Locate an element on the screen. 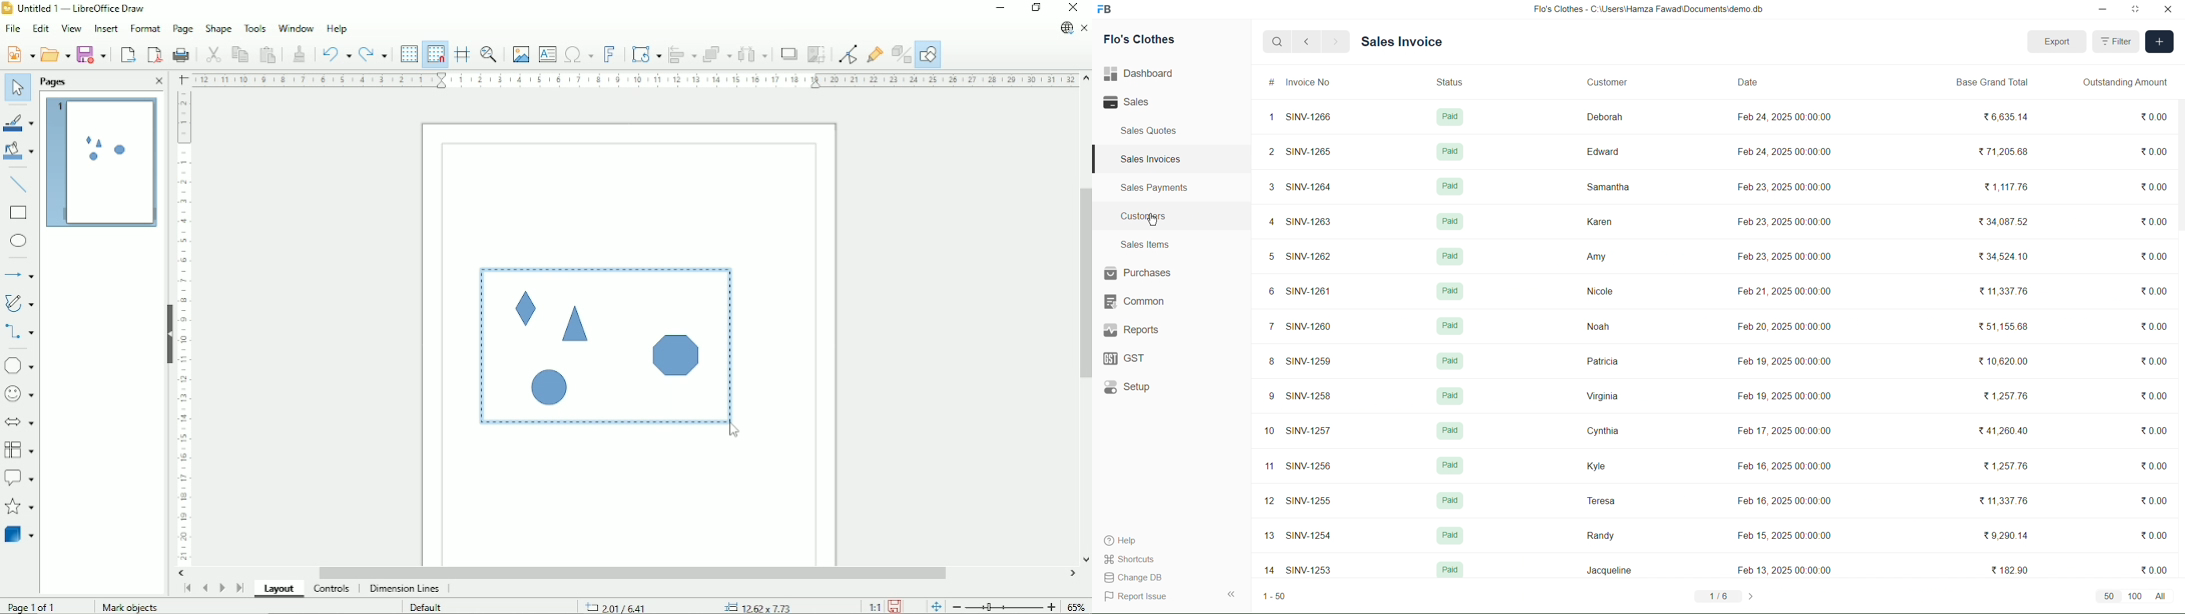 This screenshot has height=616, width=2212. Paid is located at coordinates (1453, 500).